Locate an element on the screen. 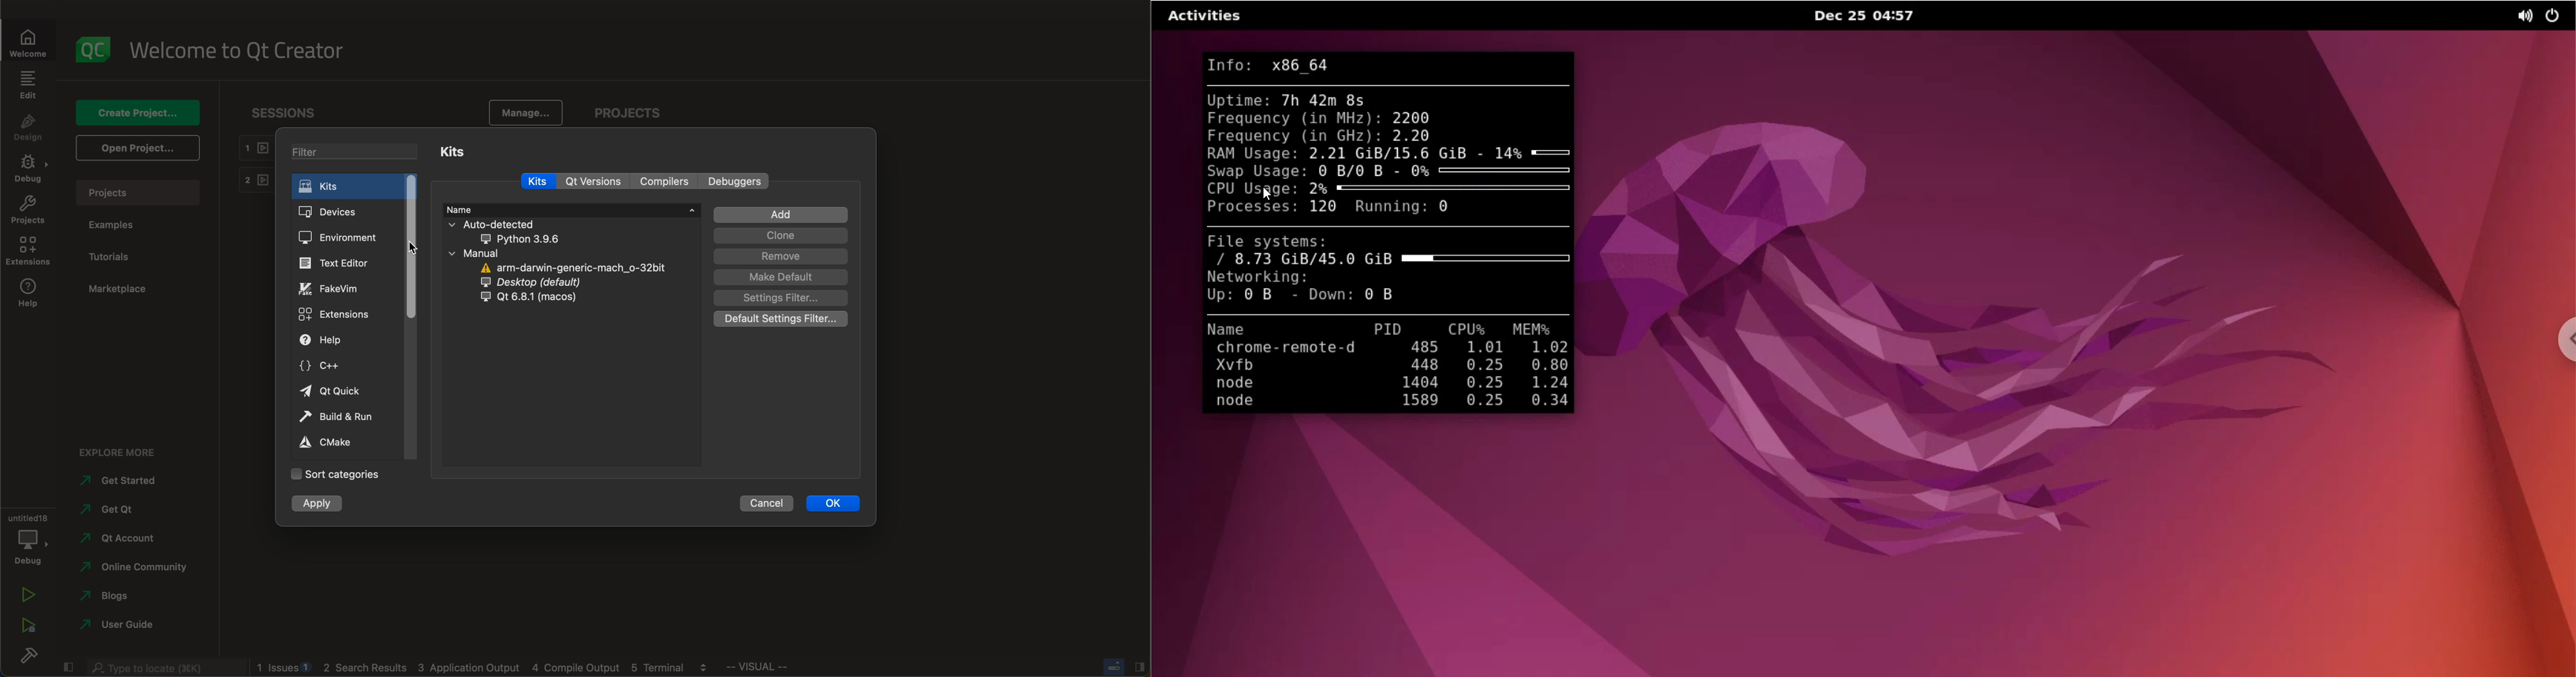 This screenshot has height=700, width=2576. remove is located at coordinates (781, 256).